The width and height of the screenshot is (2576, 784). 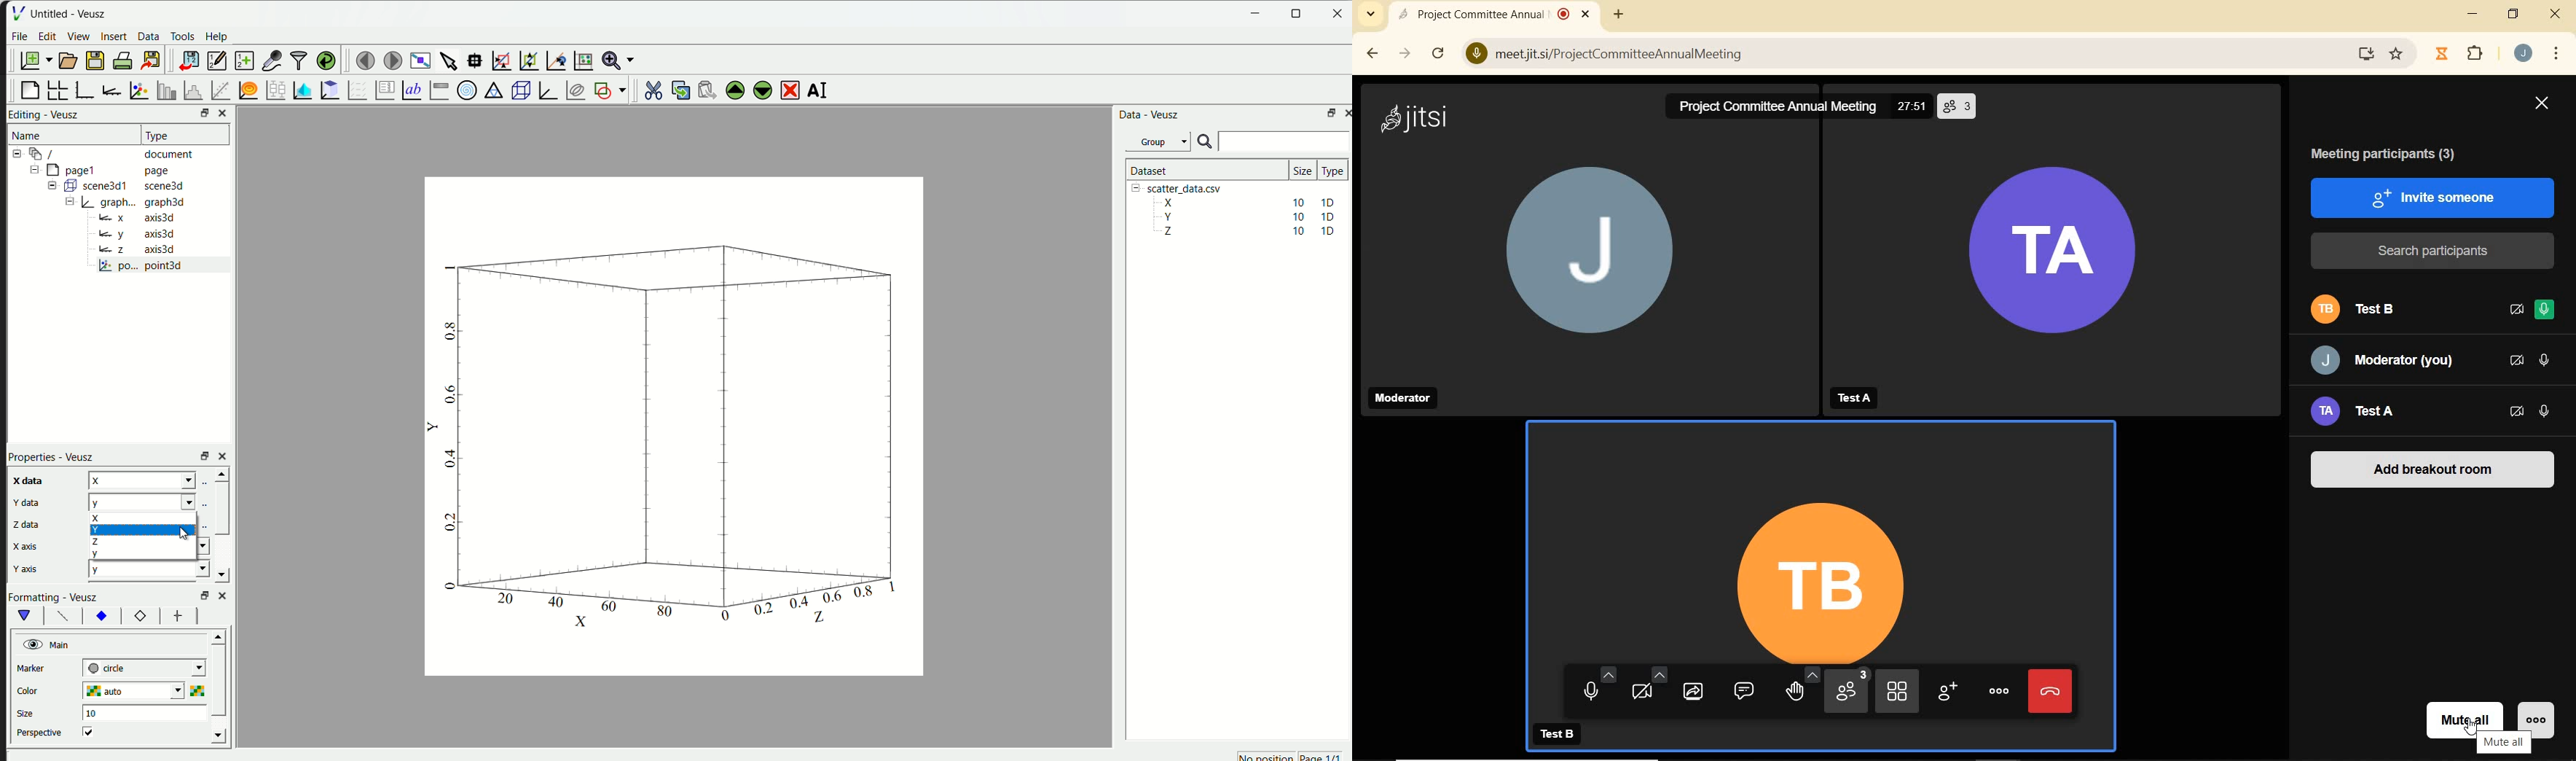 I want to click on xy, so click(x=102, y=617).